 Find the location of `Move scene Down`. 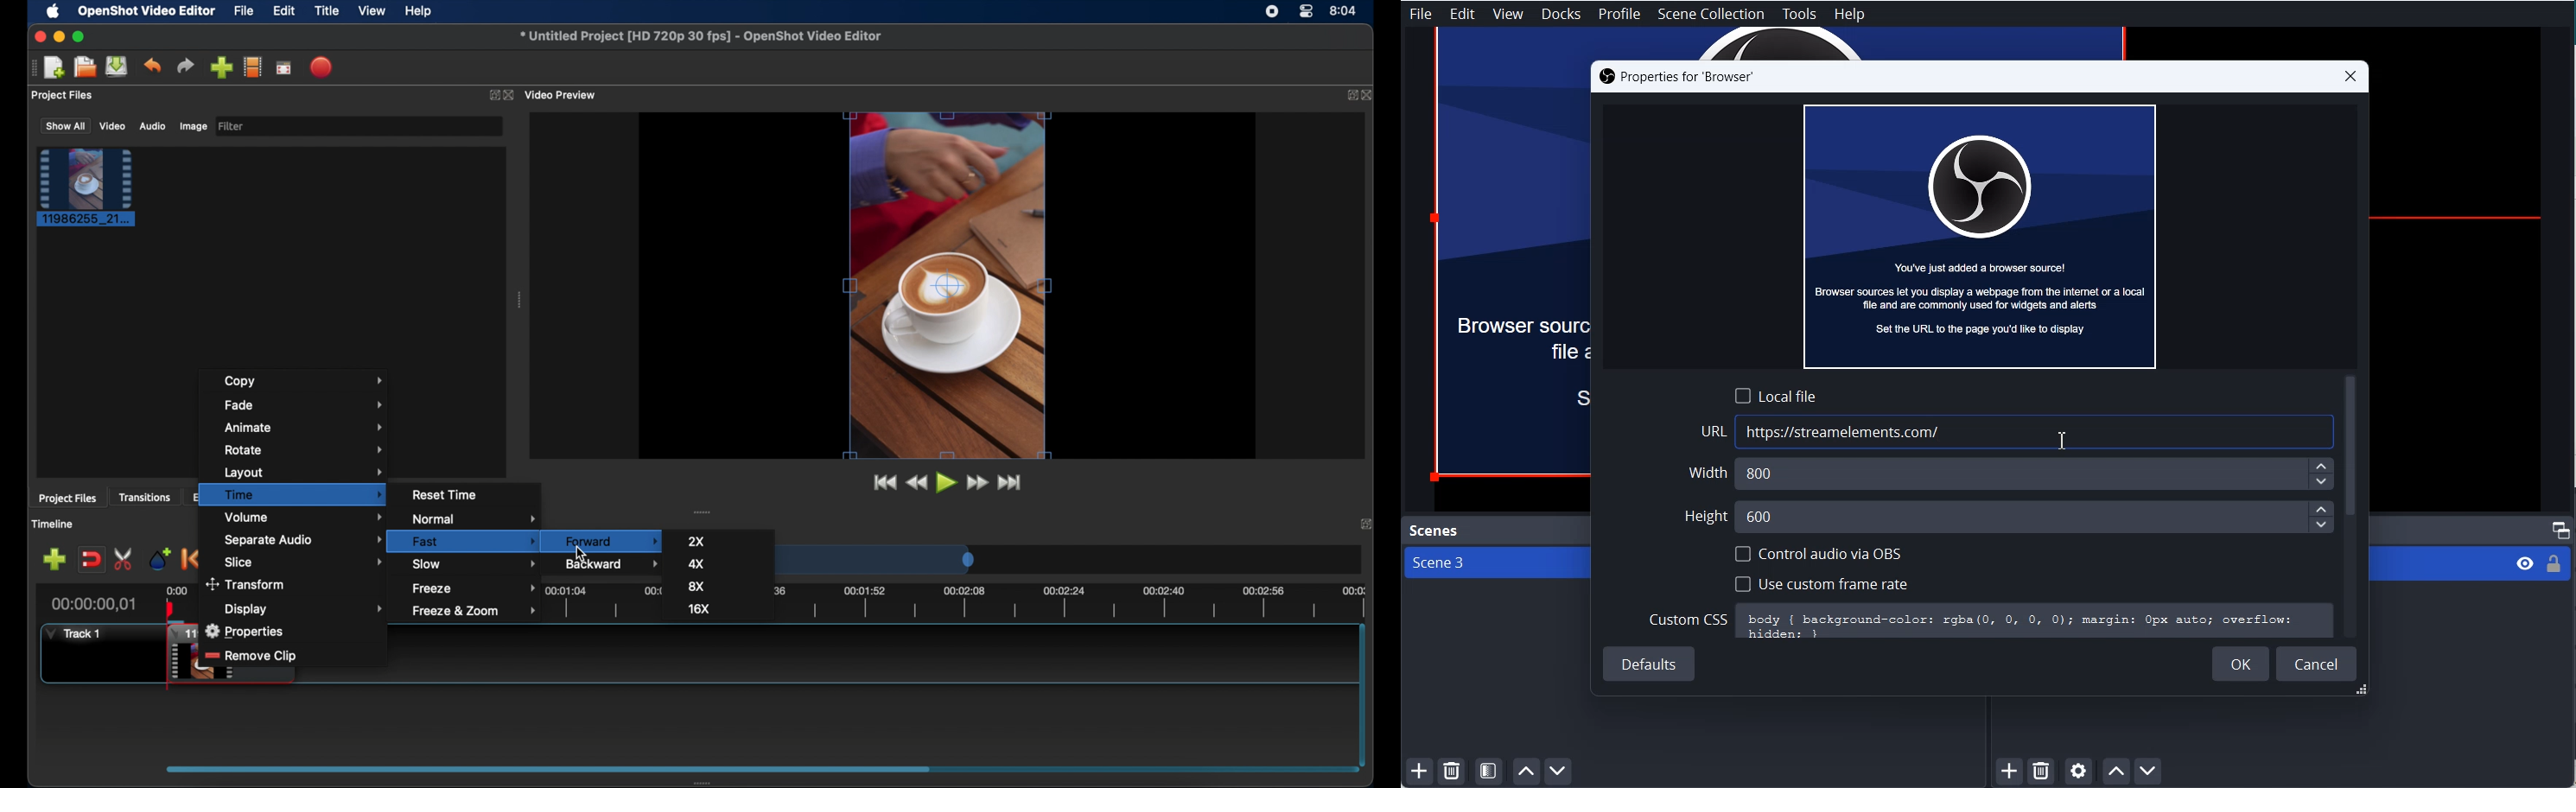

Move scene Down is located at coordinates (1560, 772).